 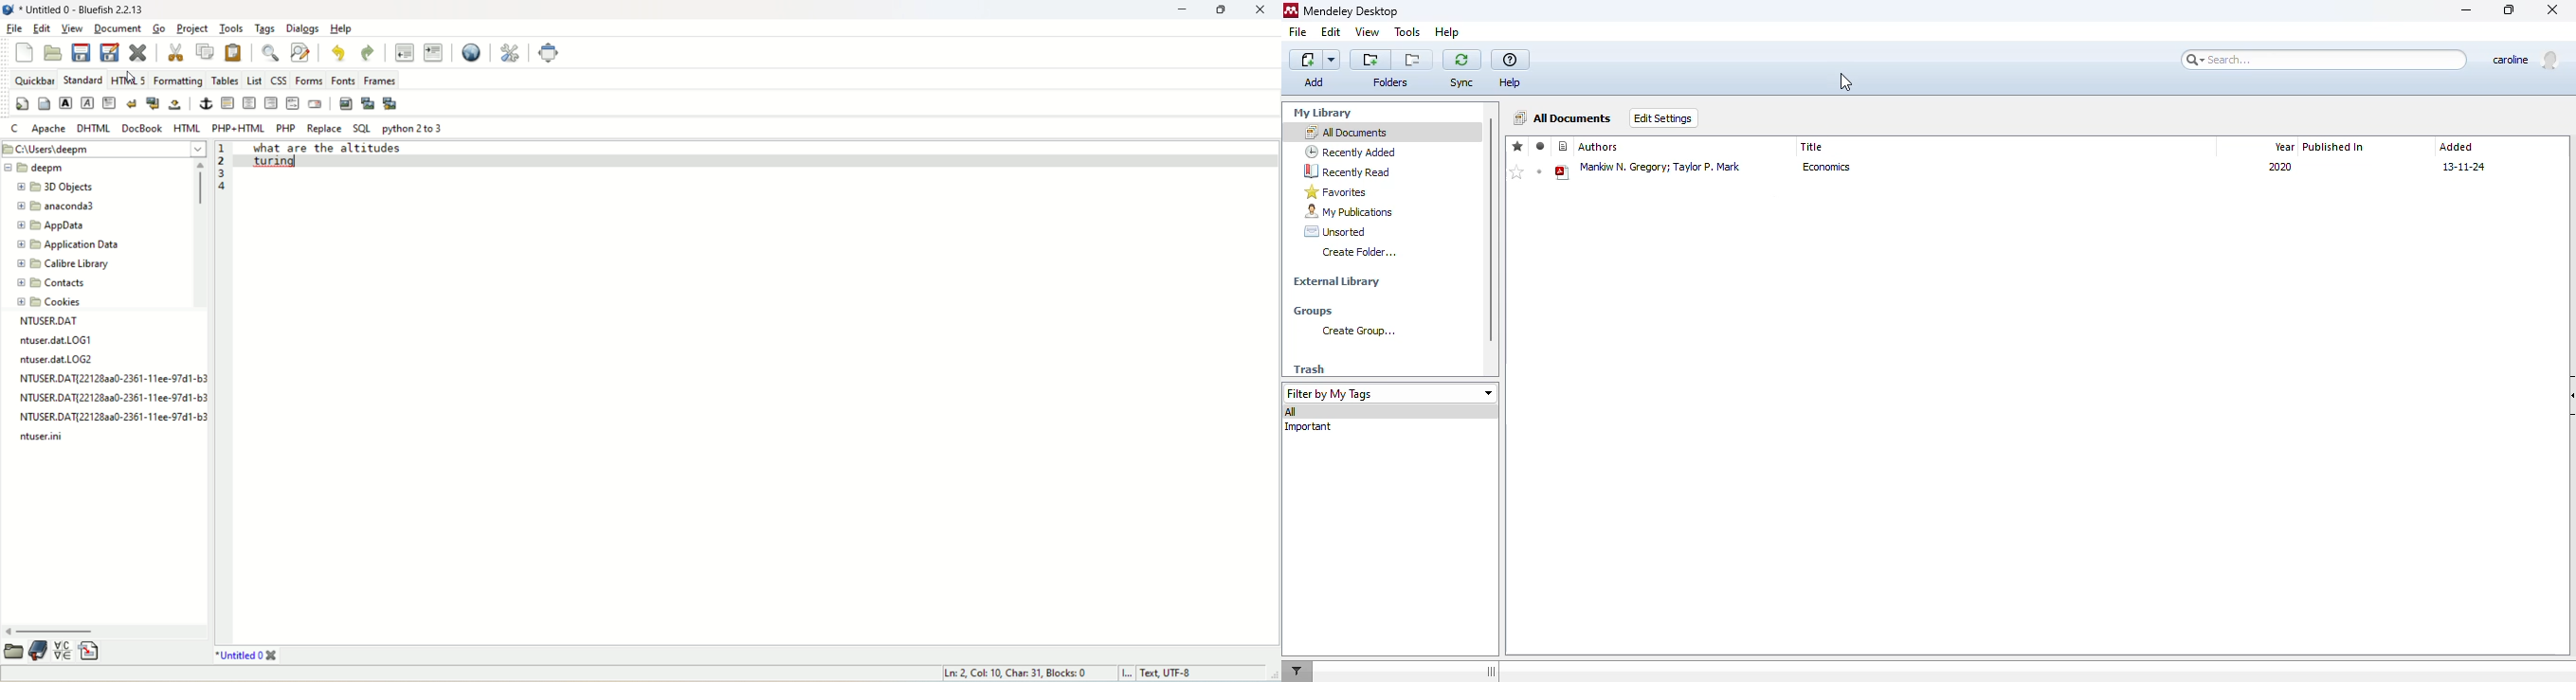 What do you see at coordinates (1493, 670) in the screenshot?
I see `toggle hide/show` at bounding box center [1493, 670].